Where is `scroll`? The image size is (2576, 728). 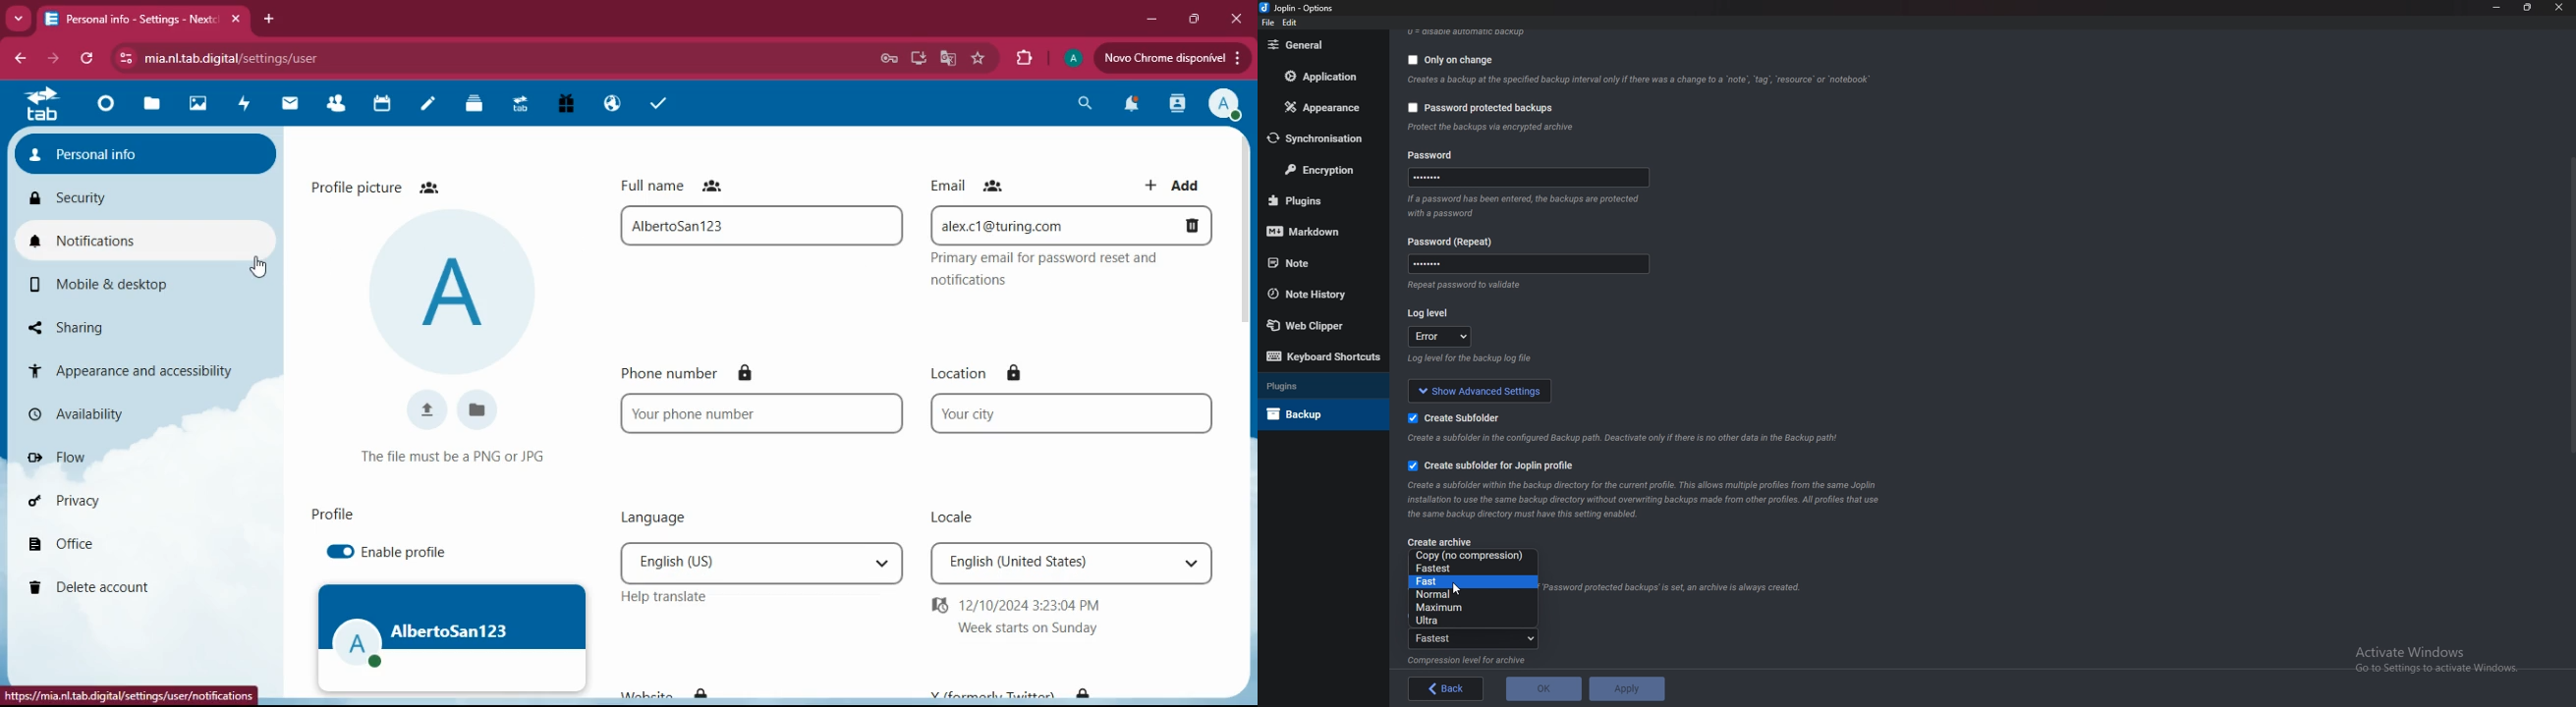
scroll is located at coordinates (1248, 284).